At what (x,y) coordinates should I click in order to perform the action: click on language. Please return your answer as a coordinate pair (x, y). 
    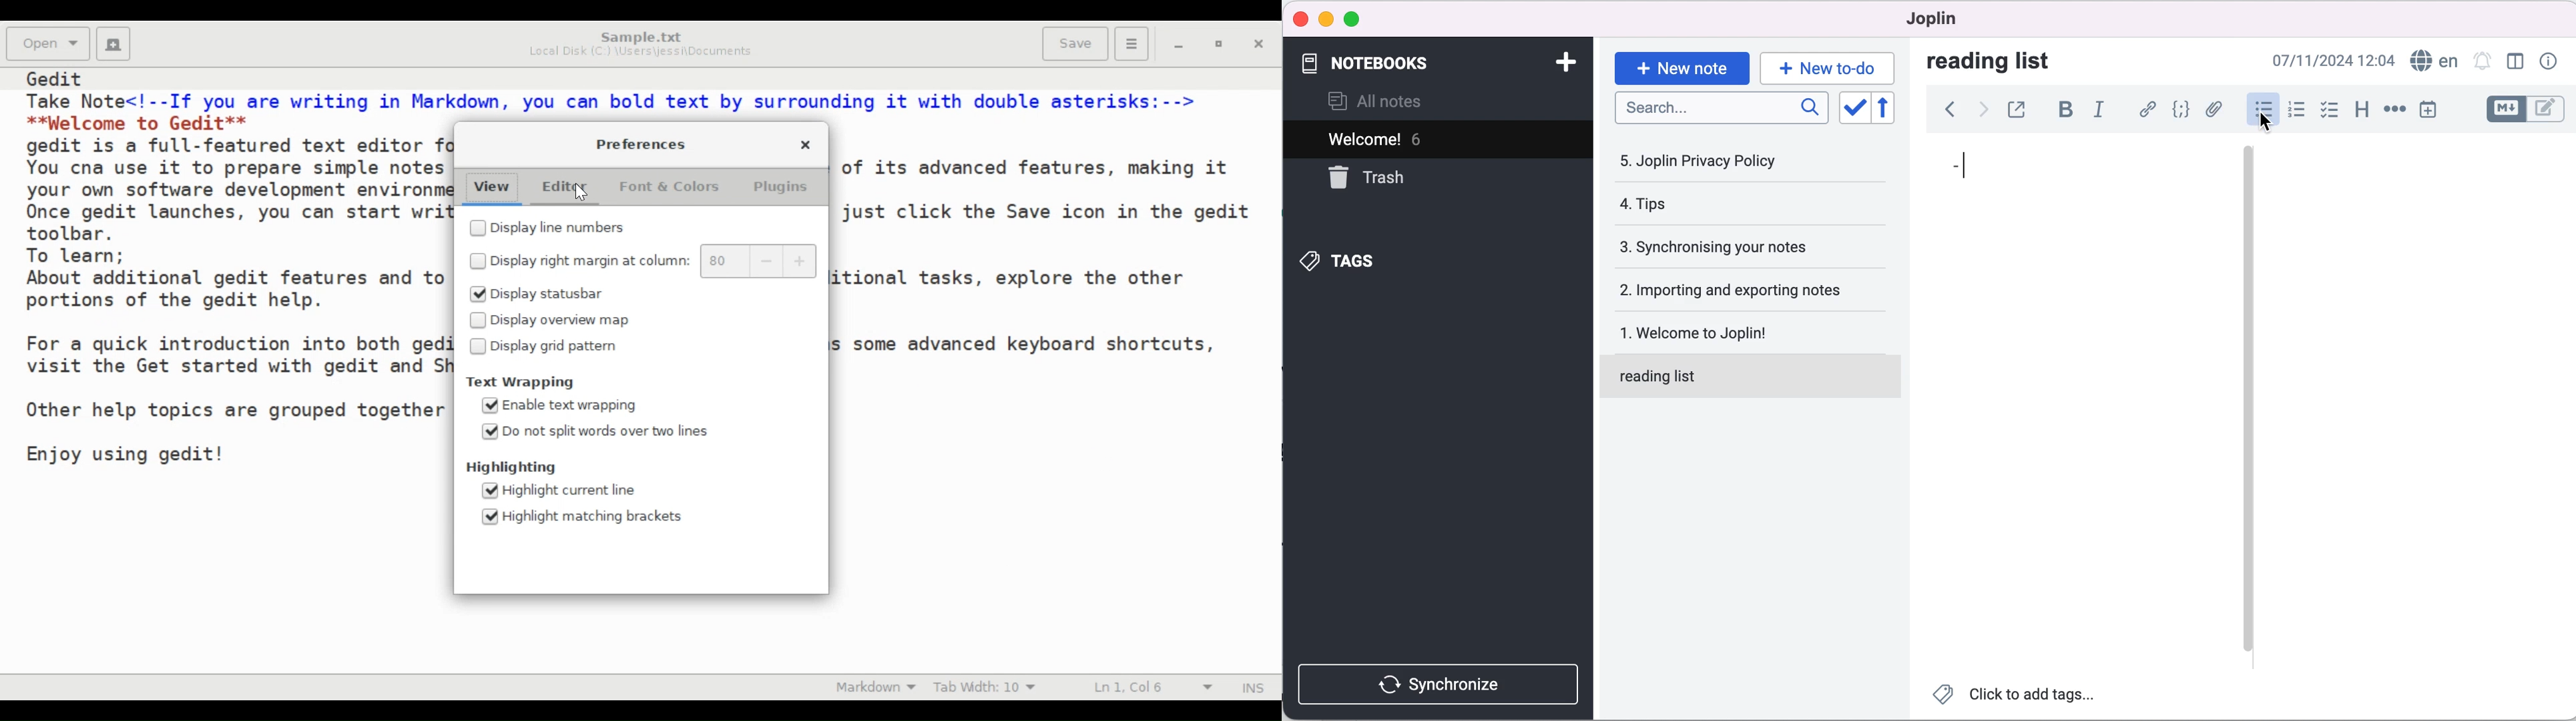
    Looking at the image, I should click on (2434, 61).